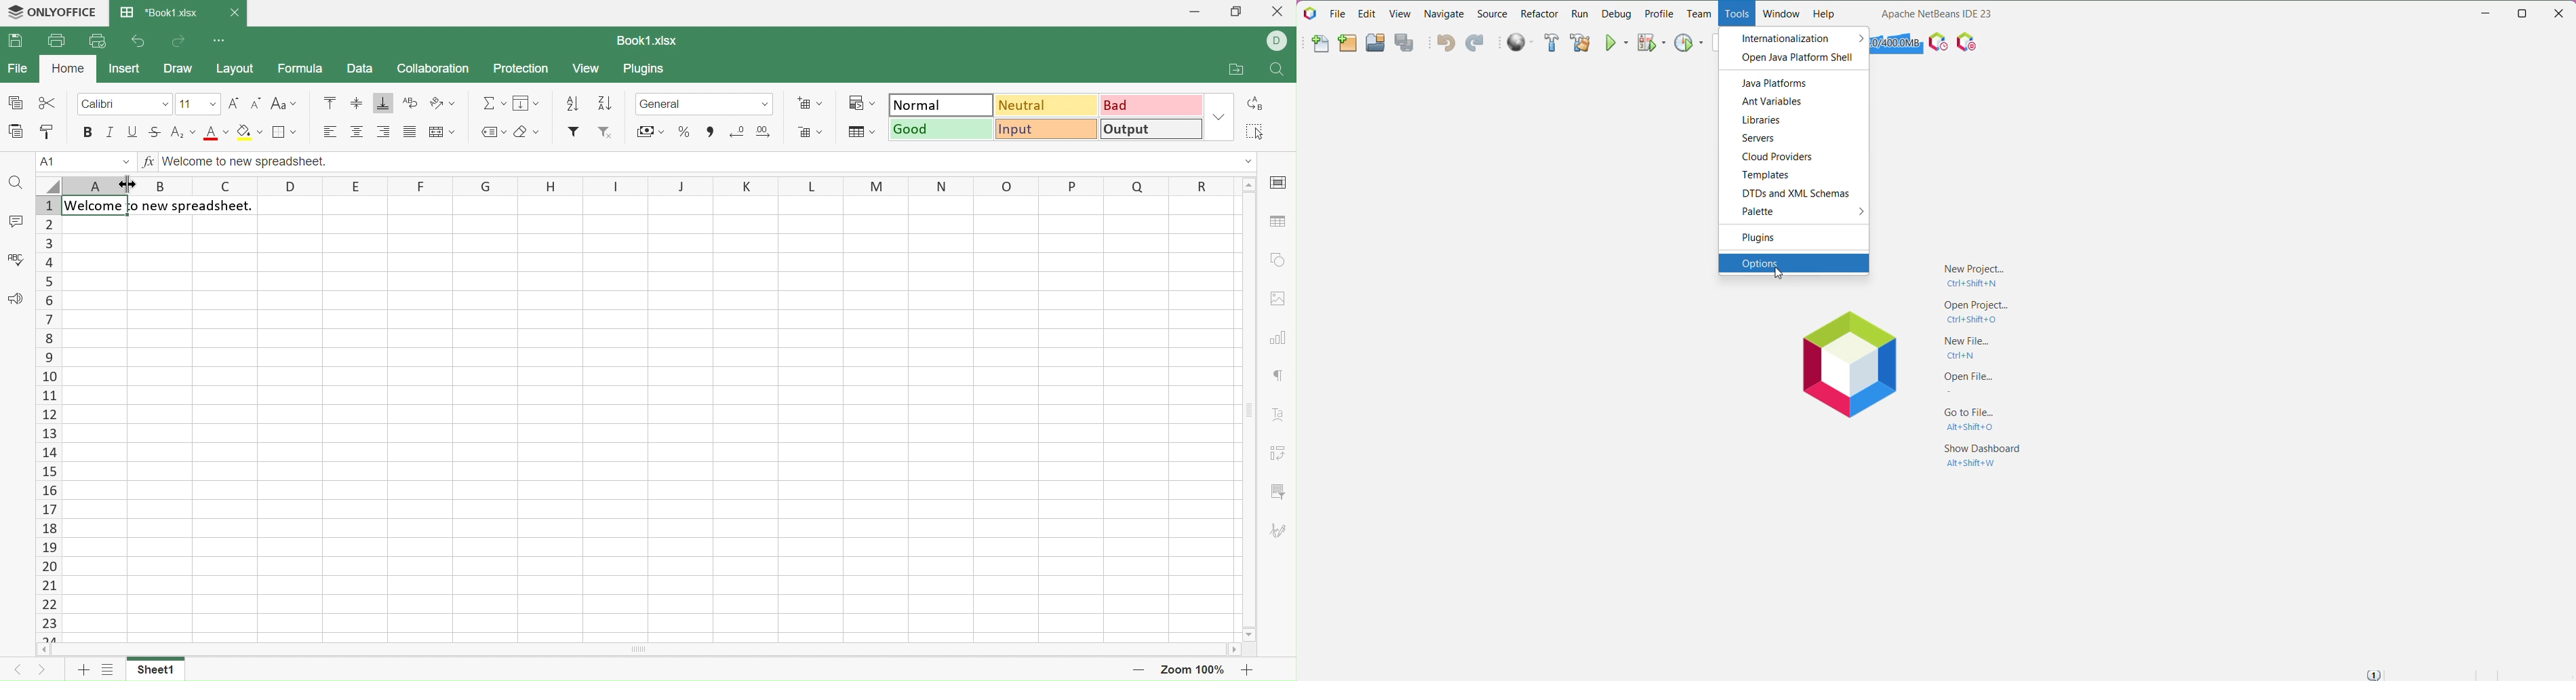 The height and width of the screenshot is (700, 2576). What do you see at coordinates (20, 67) in the screenshot?
I see `File` at bounding box center [20, 67].